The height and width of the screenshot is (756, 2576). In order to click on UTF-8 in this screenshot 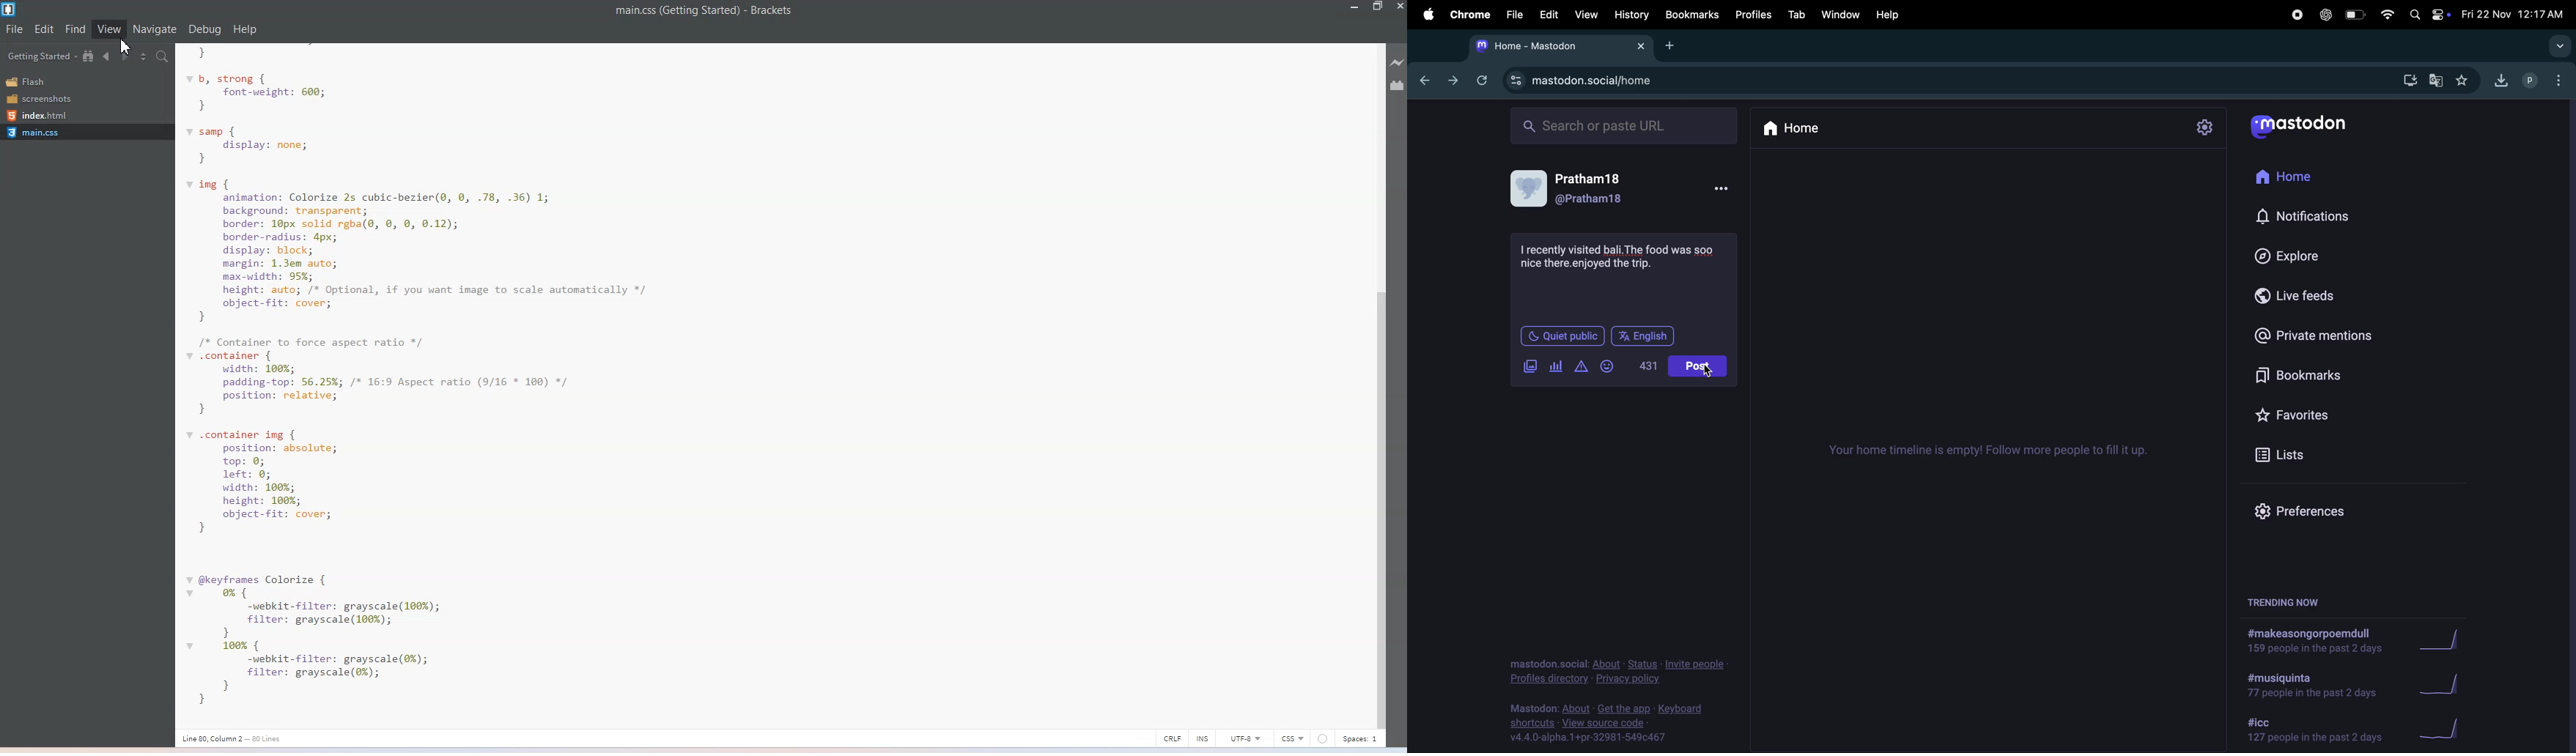, I will do `click(1247, 738)`.